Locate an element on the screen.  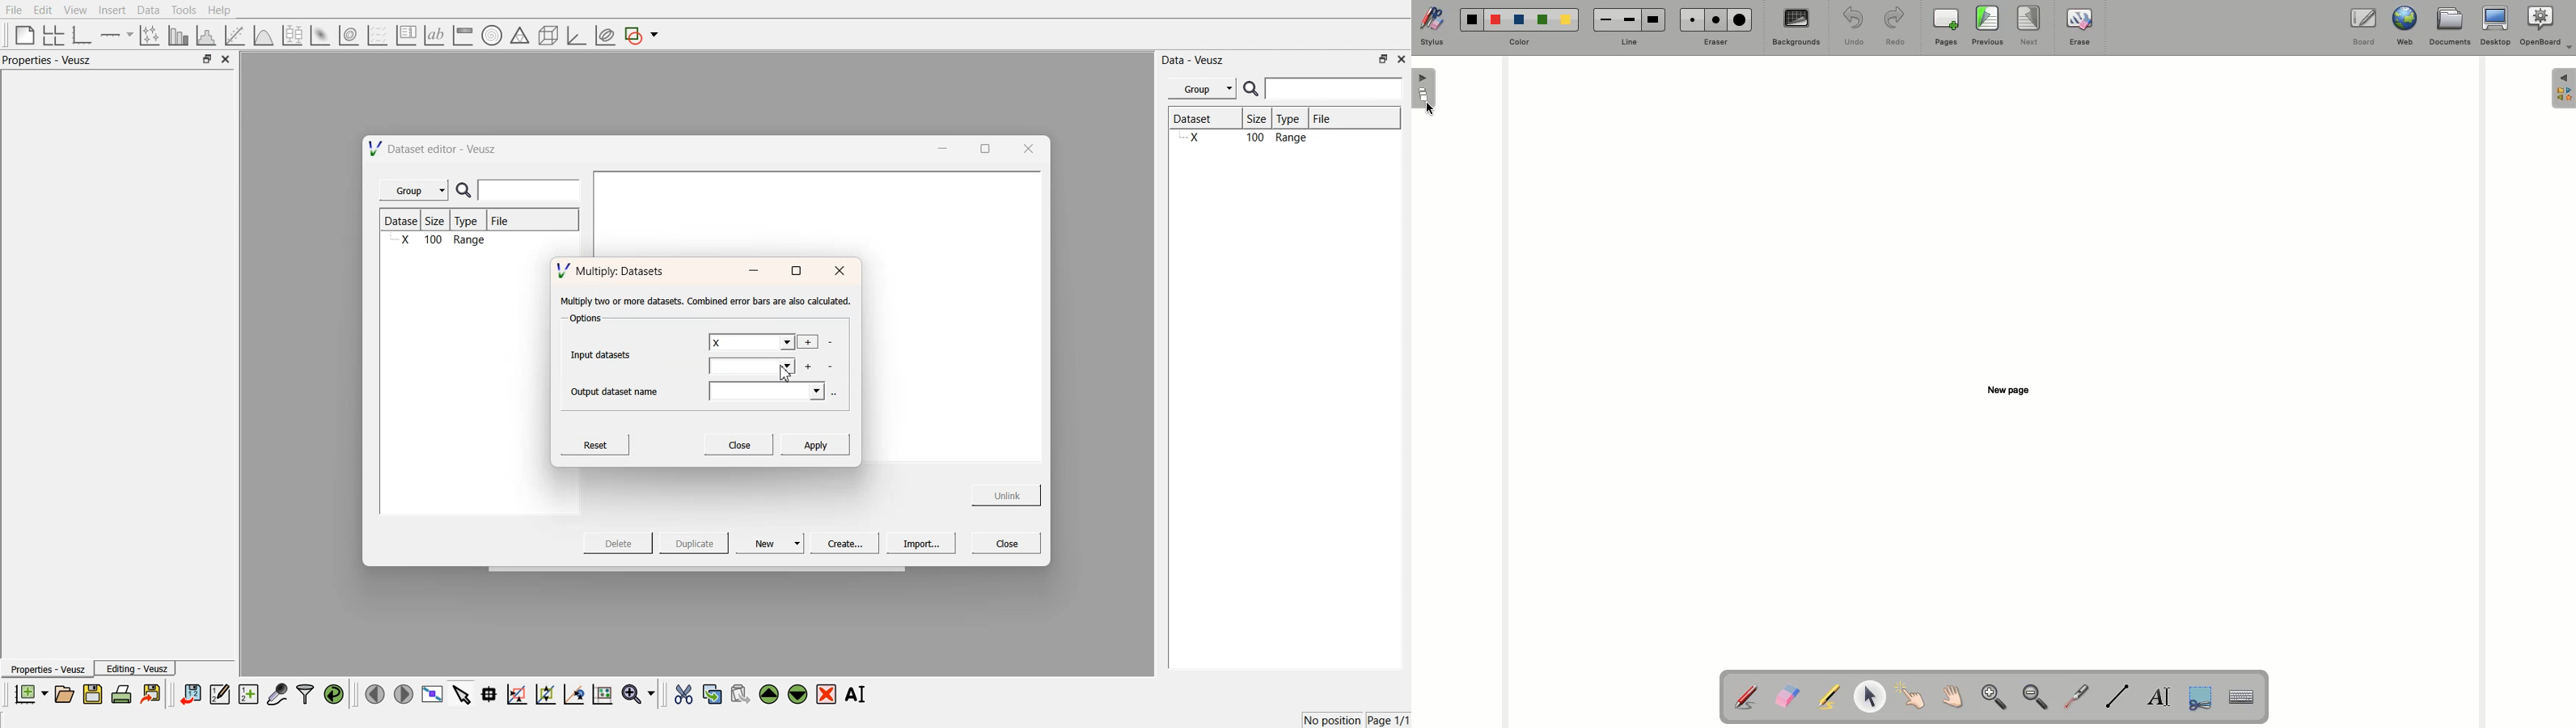
3d graph is located at coordinates (576, 36).